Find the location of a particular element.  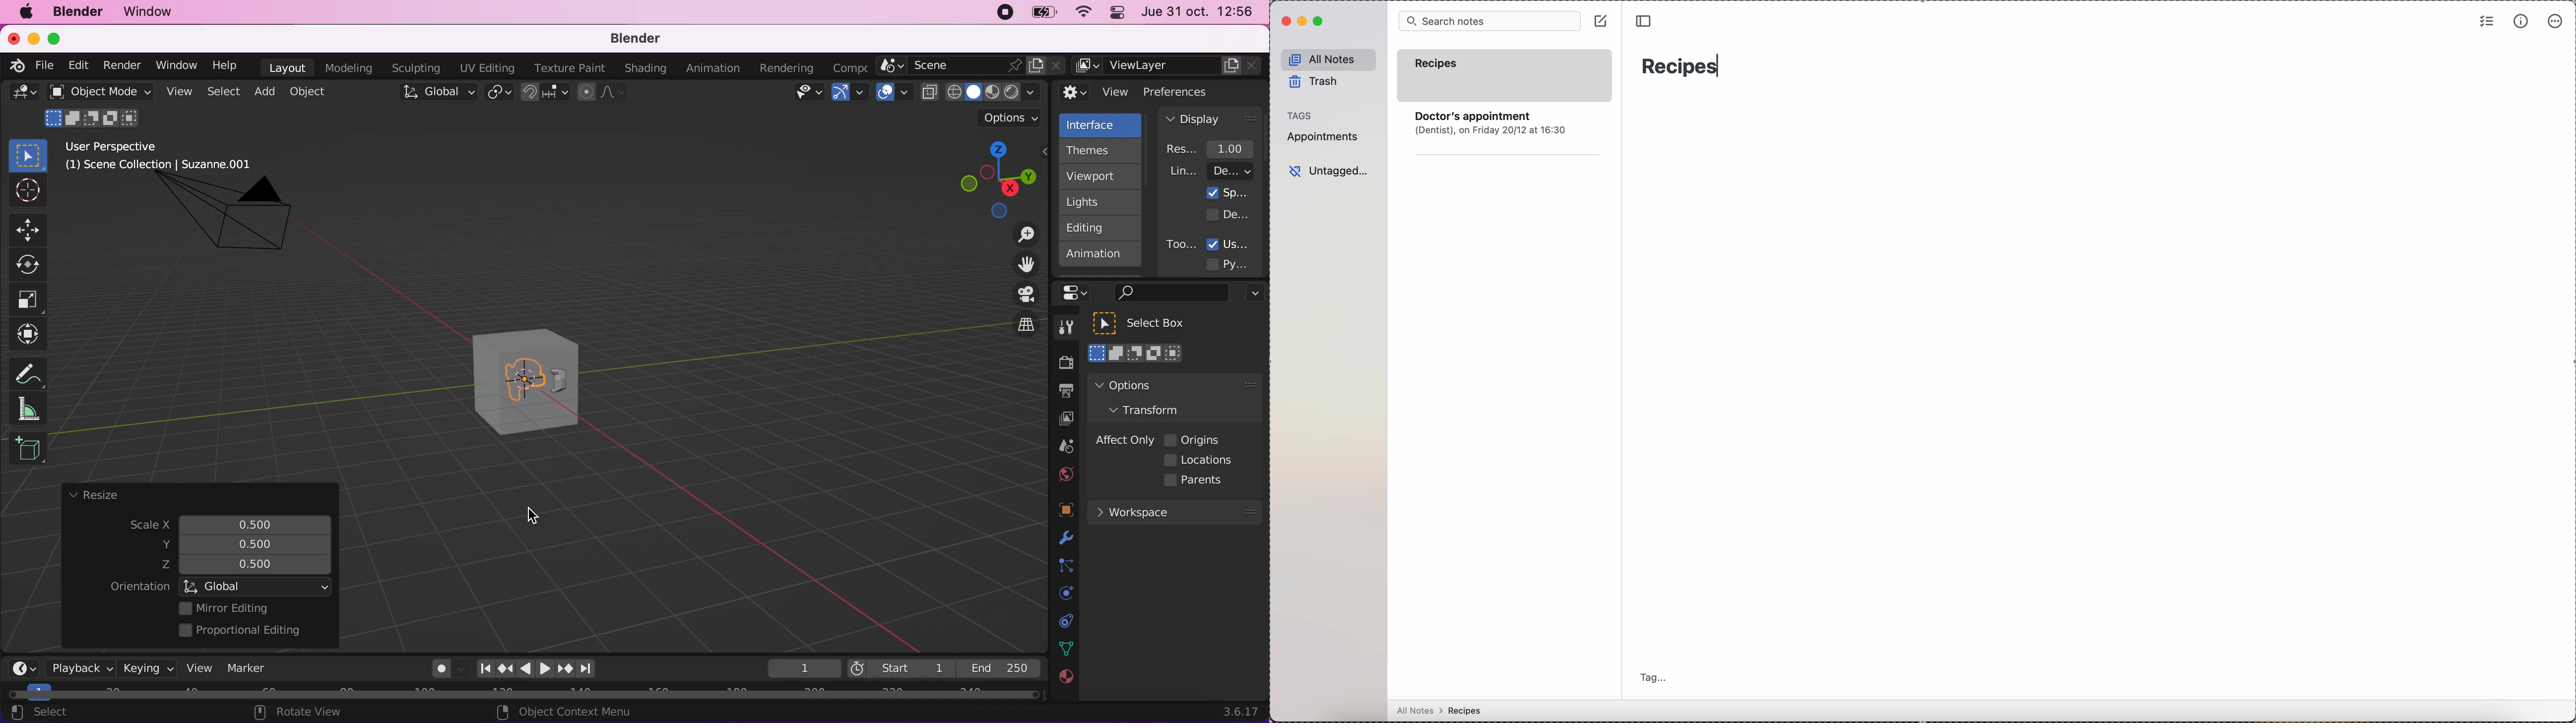

jue 31 oct. 12:56 is located at coordinates (1198, 12).